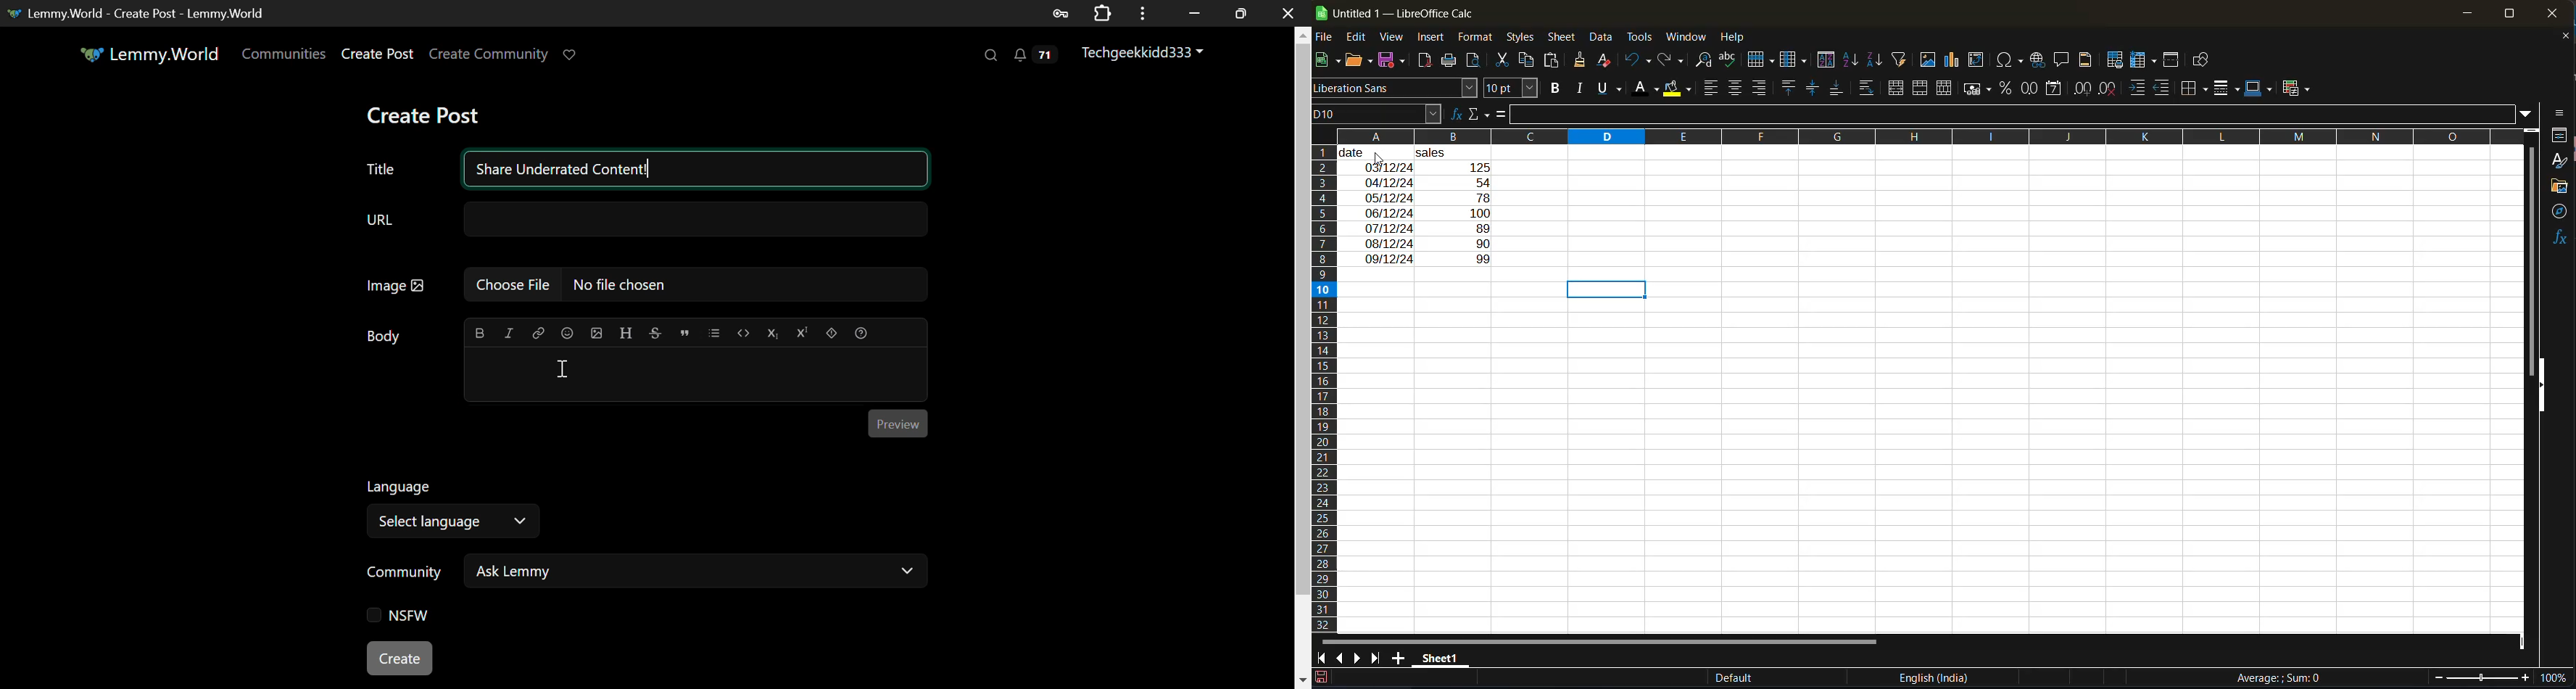 The height and width of the screenshot is (700, 2576). Describe the element at coordinates (152, 54) in the screenshot. I see `Lemmy.World` at that location.